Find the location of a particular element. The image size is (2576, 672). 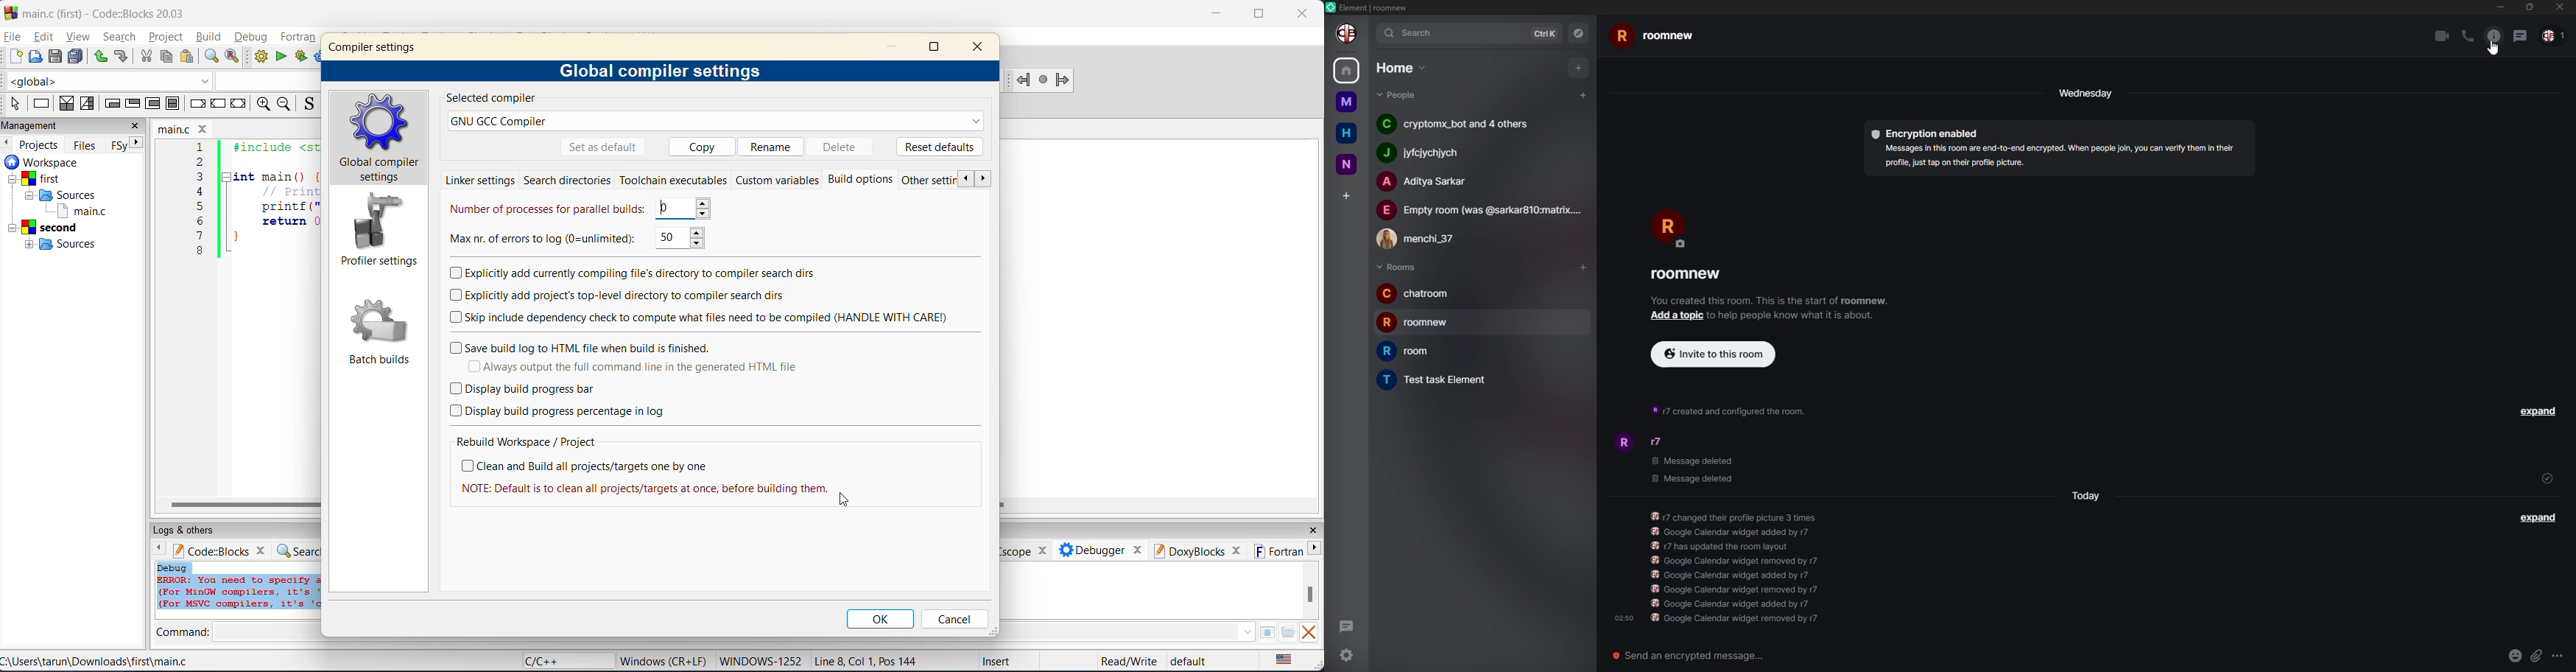

'WINDOWS-1252 is located at coordinates (760, 661).